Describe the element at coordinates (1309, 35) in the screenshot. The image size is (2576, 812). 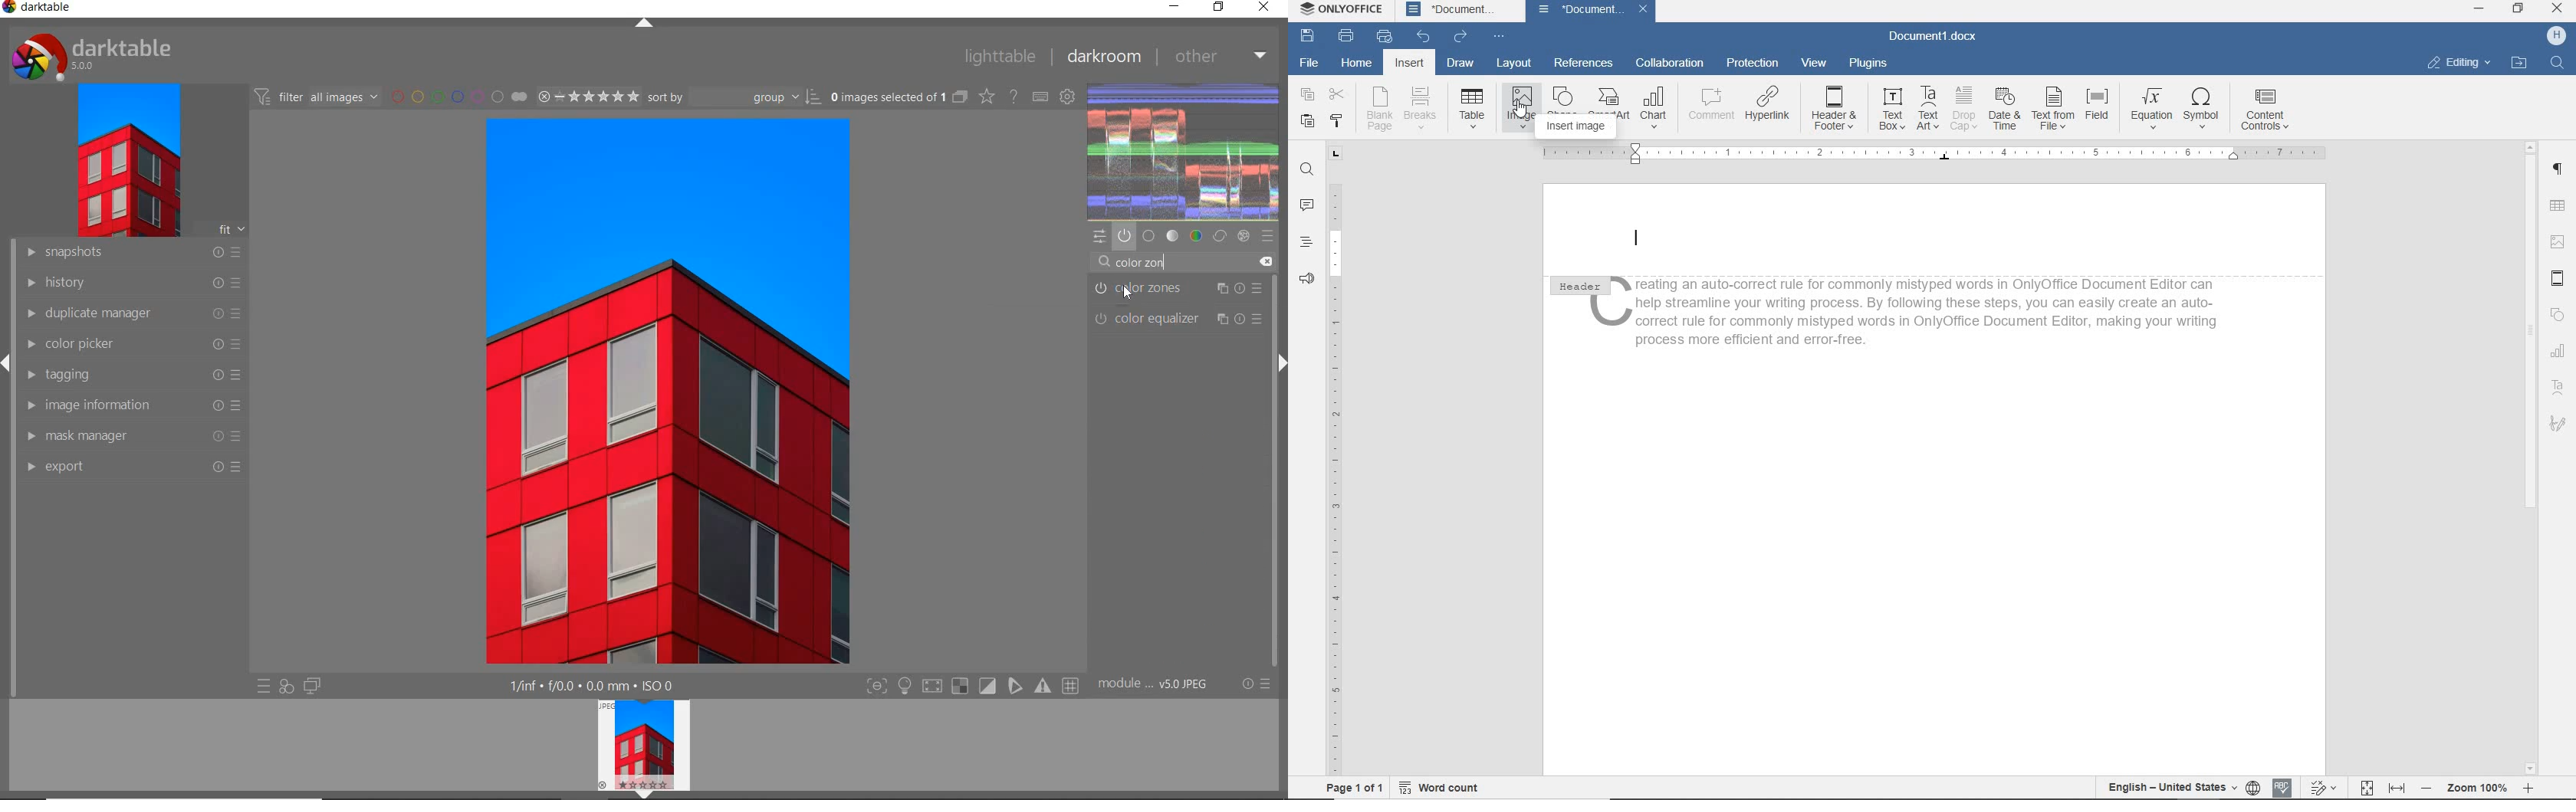
I see `SAVE` at that location.